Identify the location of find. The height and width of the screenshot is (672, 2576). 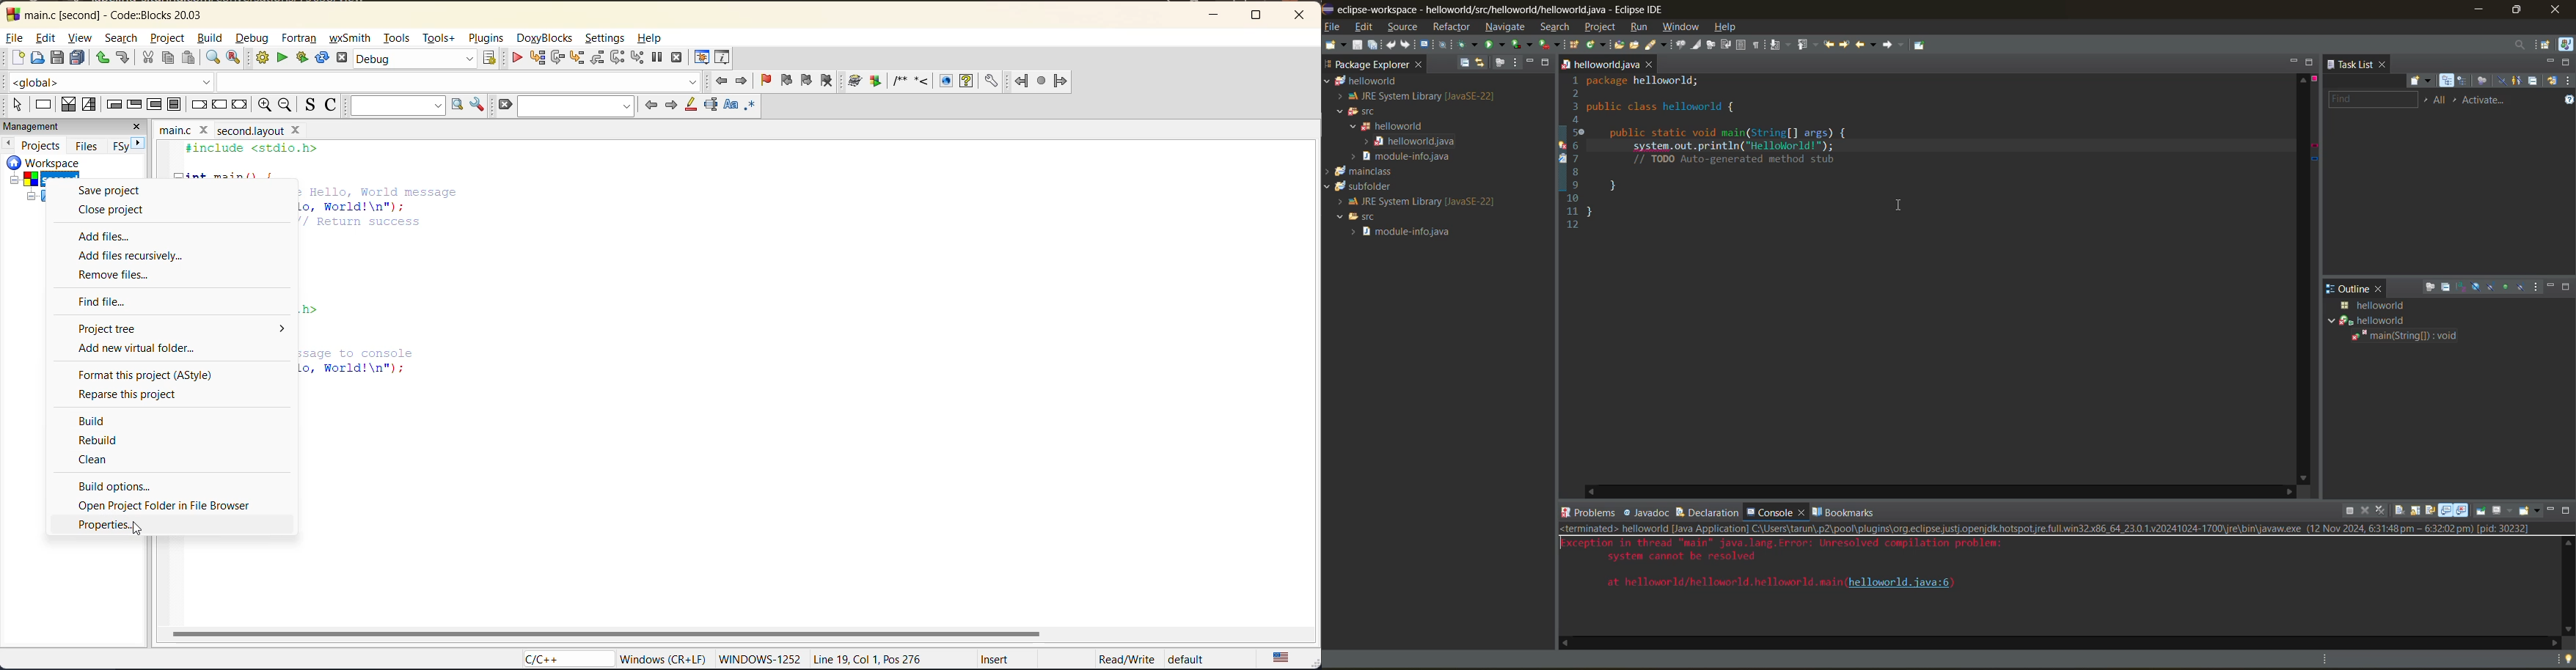
(2374, 100).